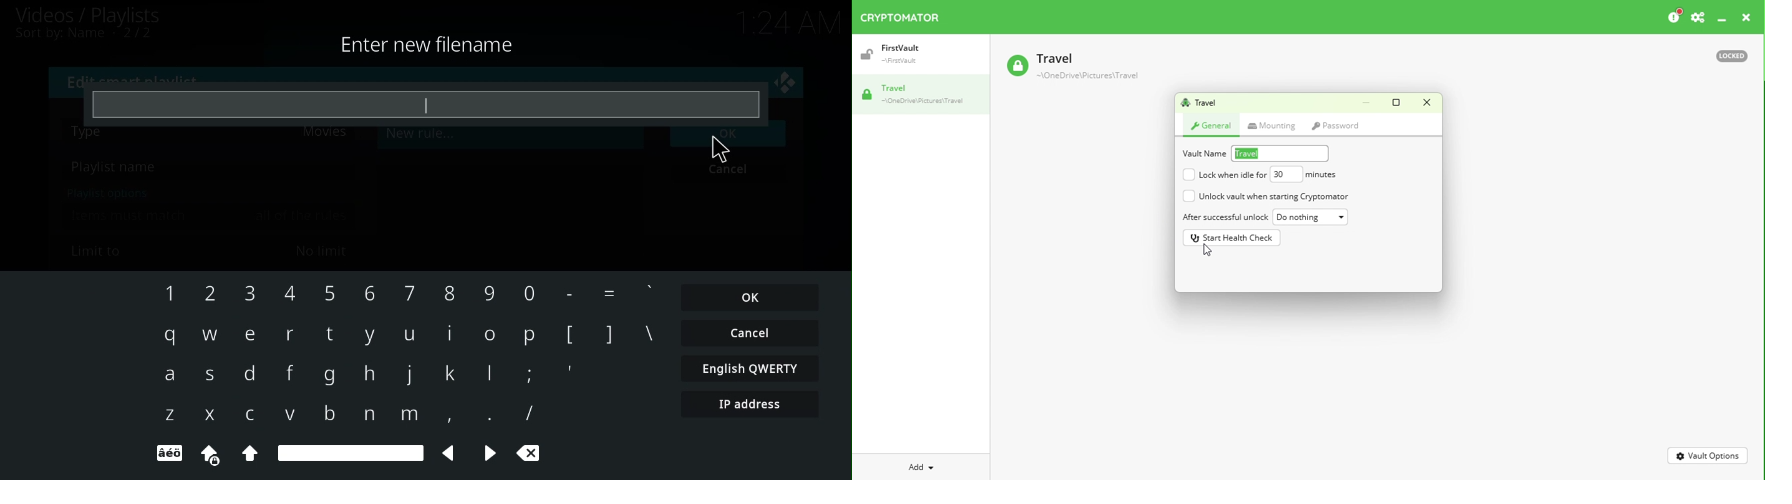 This screenshot has width=1792, height=504. What do you see at coordinates (721, 147) in the screenshot?
I see `cursor` at bounding box center [721, 147].